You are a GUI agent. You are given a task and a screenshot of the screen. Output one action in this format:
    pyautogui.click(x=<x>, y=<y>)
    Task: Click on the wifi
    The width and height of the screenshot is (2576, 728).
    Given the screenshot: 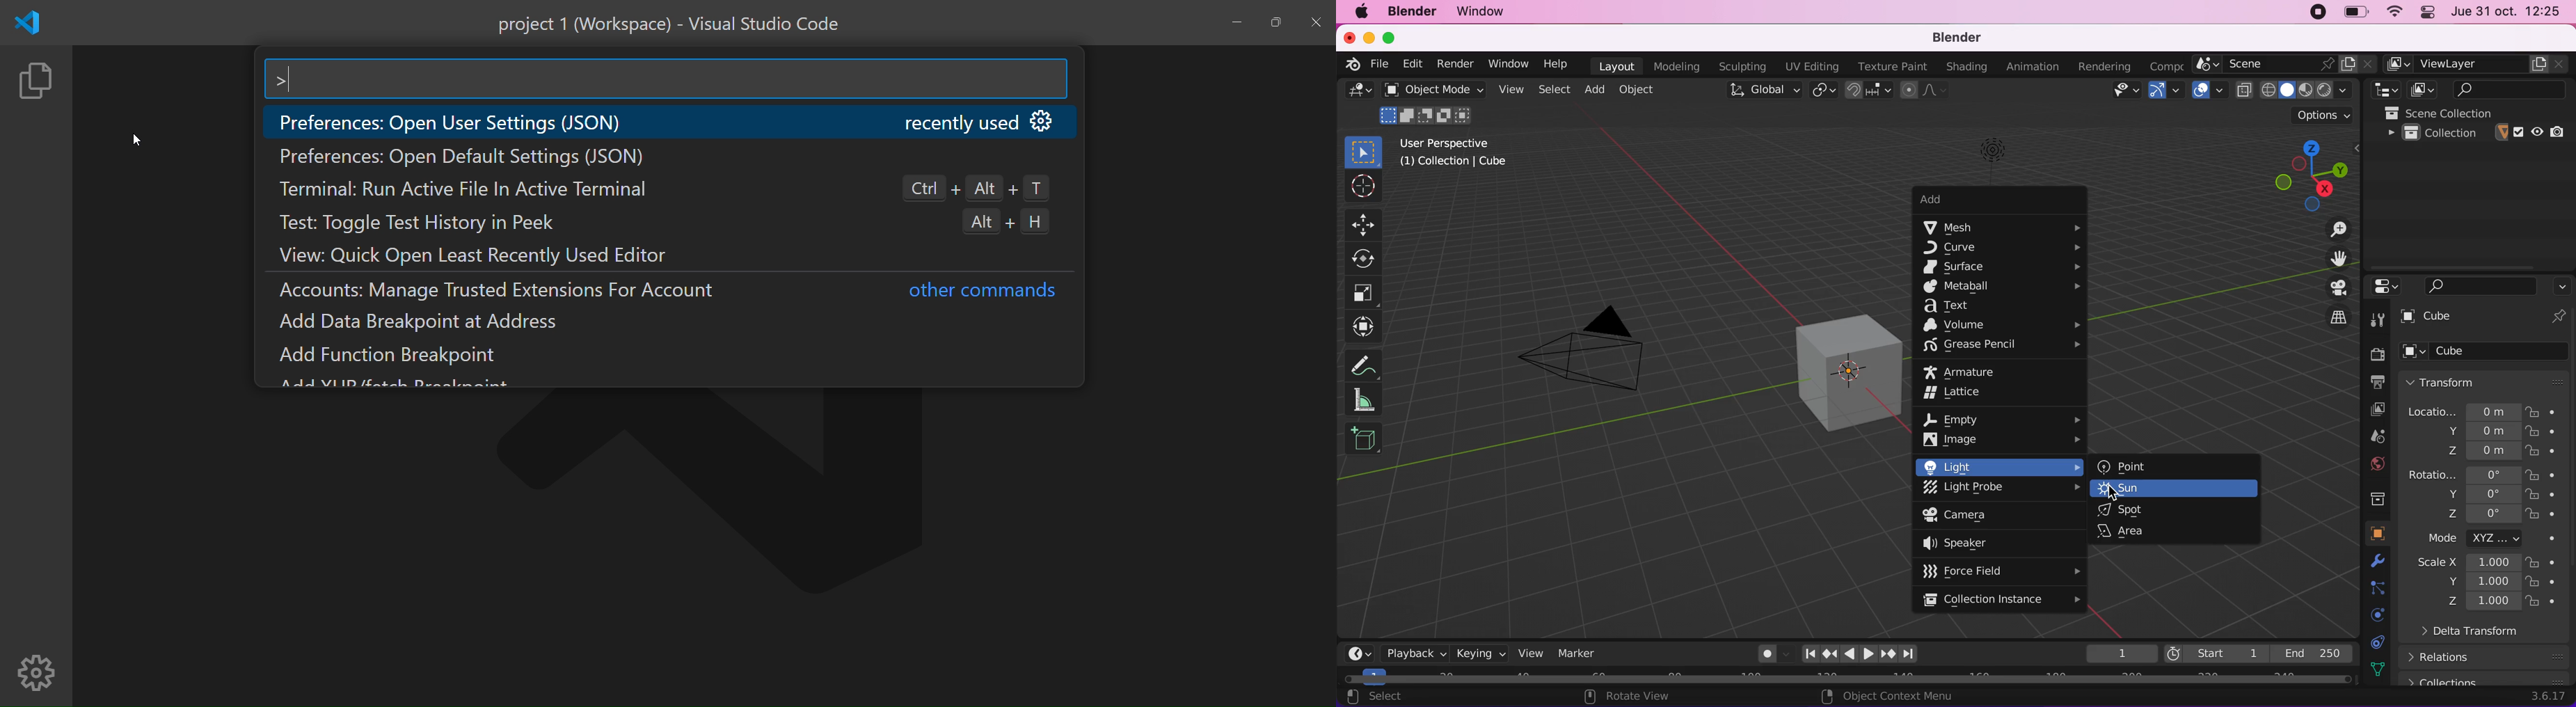 What is the action you would take?
    pyautogui.click(x=2393, y=12)
    